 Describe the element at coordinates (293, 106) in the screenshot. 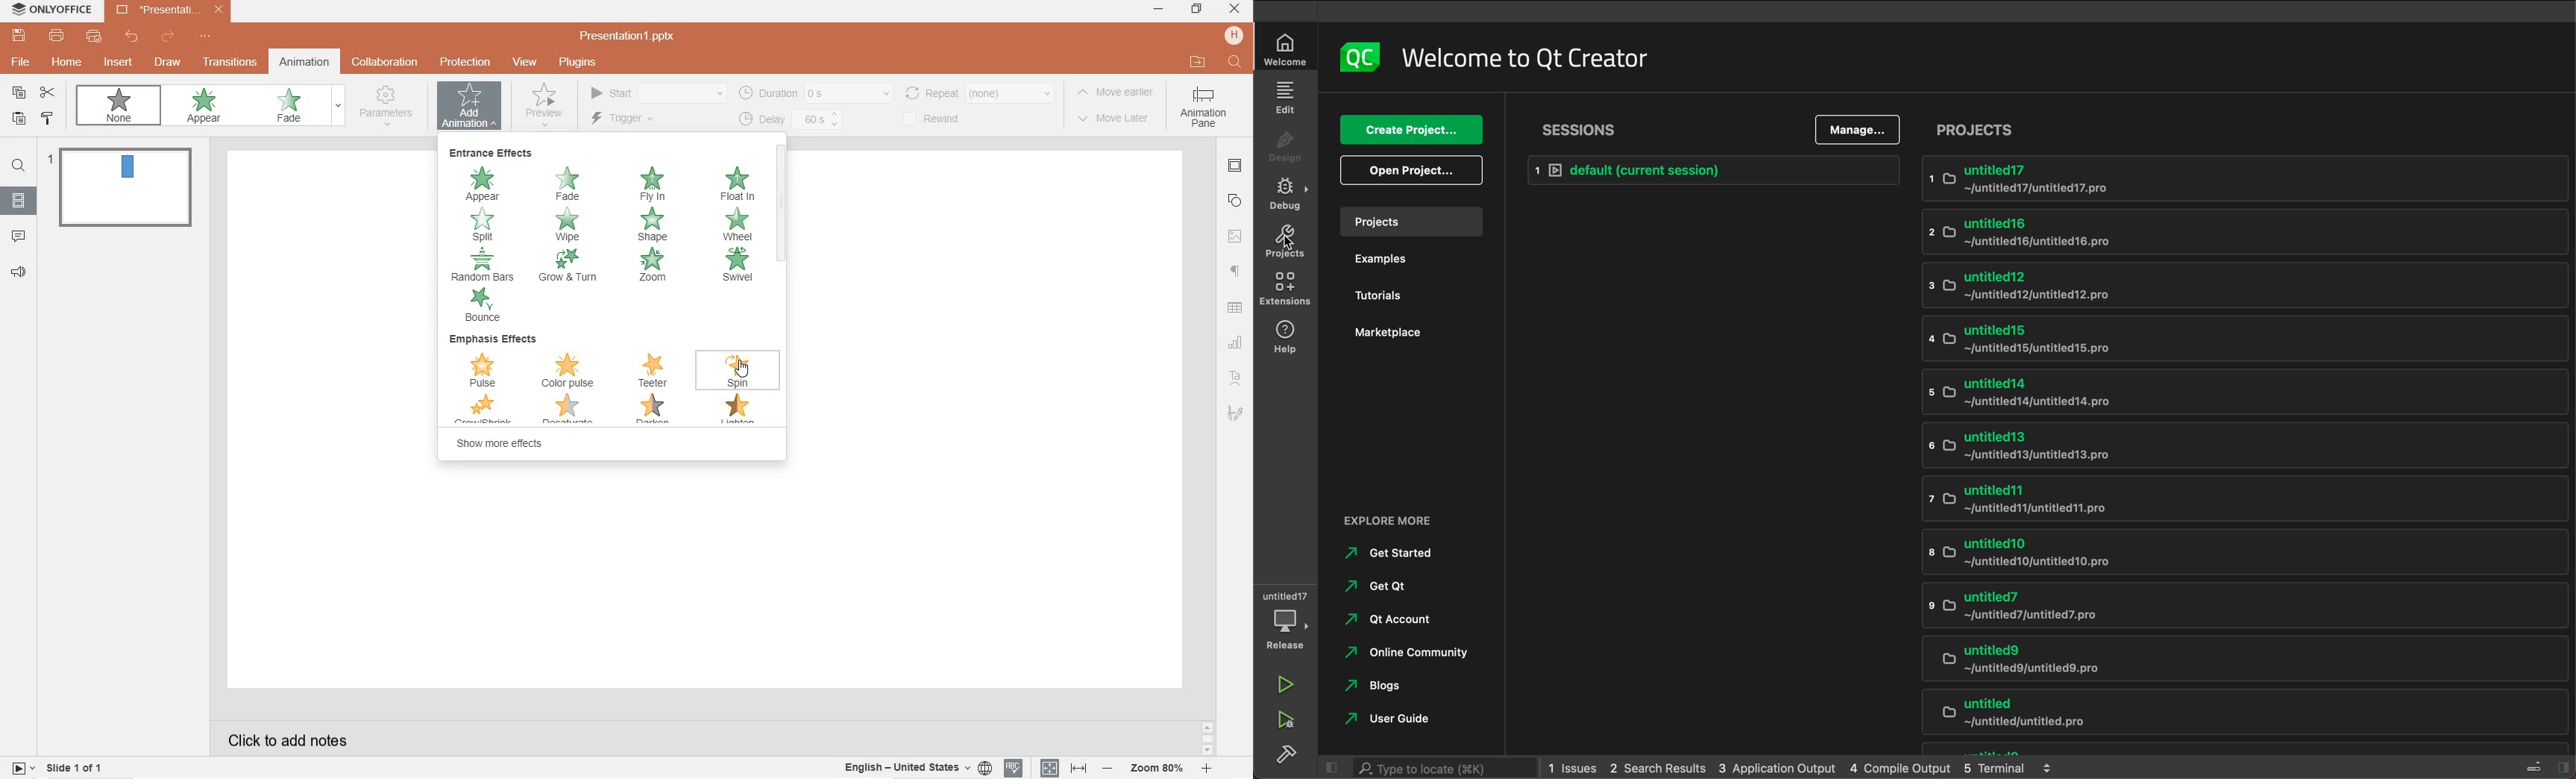

I see `fade` at that location.